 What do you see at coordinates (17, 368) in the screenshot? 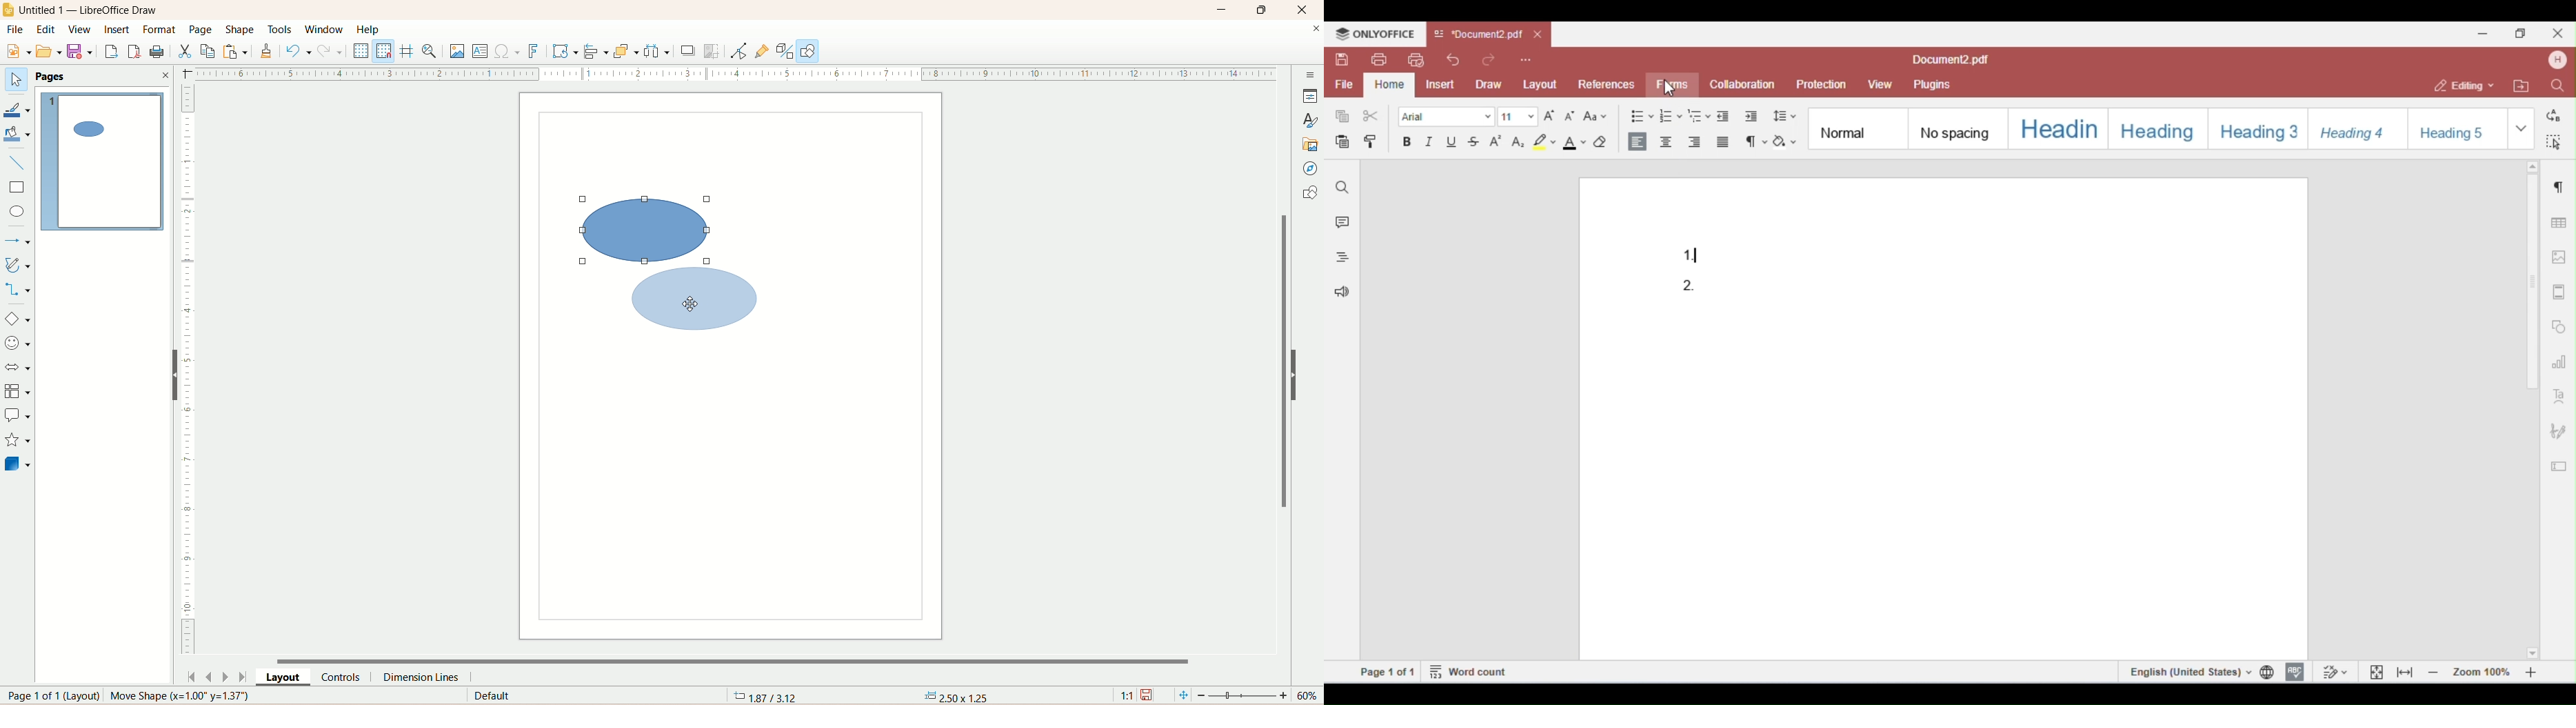
I see `block arrow` at bounding box center [17, 368].